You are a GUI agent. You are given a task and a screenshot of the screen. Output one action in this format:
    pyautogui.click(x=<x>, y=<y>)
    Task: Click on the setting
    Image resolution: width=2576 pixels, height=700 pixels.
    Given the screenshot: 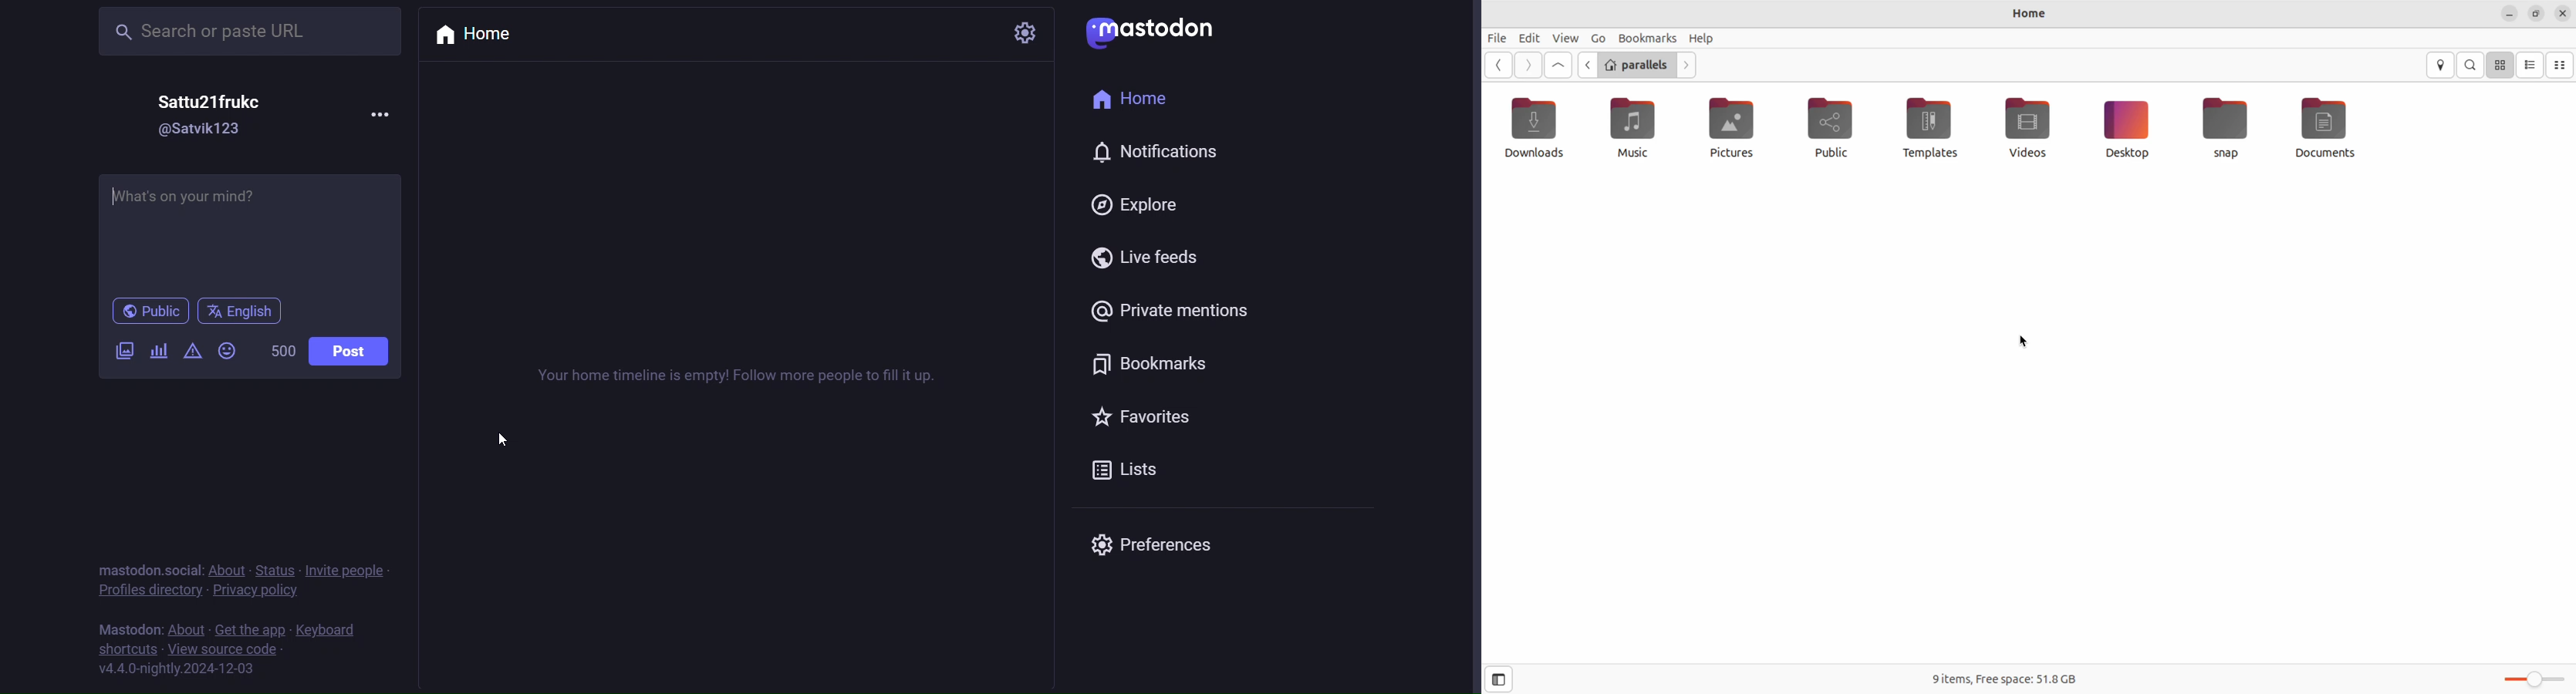 What is the action you would take?
    pyautogui.click(x=1023, y=36)
    